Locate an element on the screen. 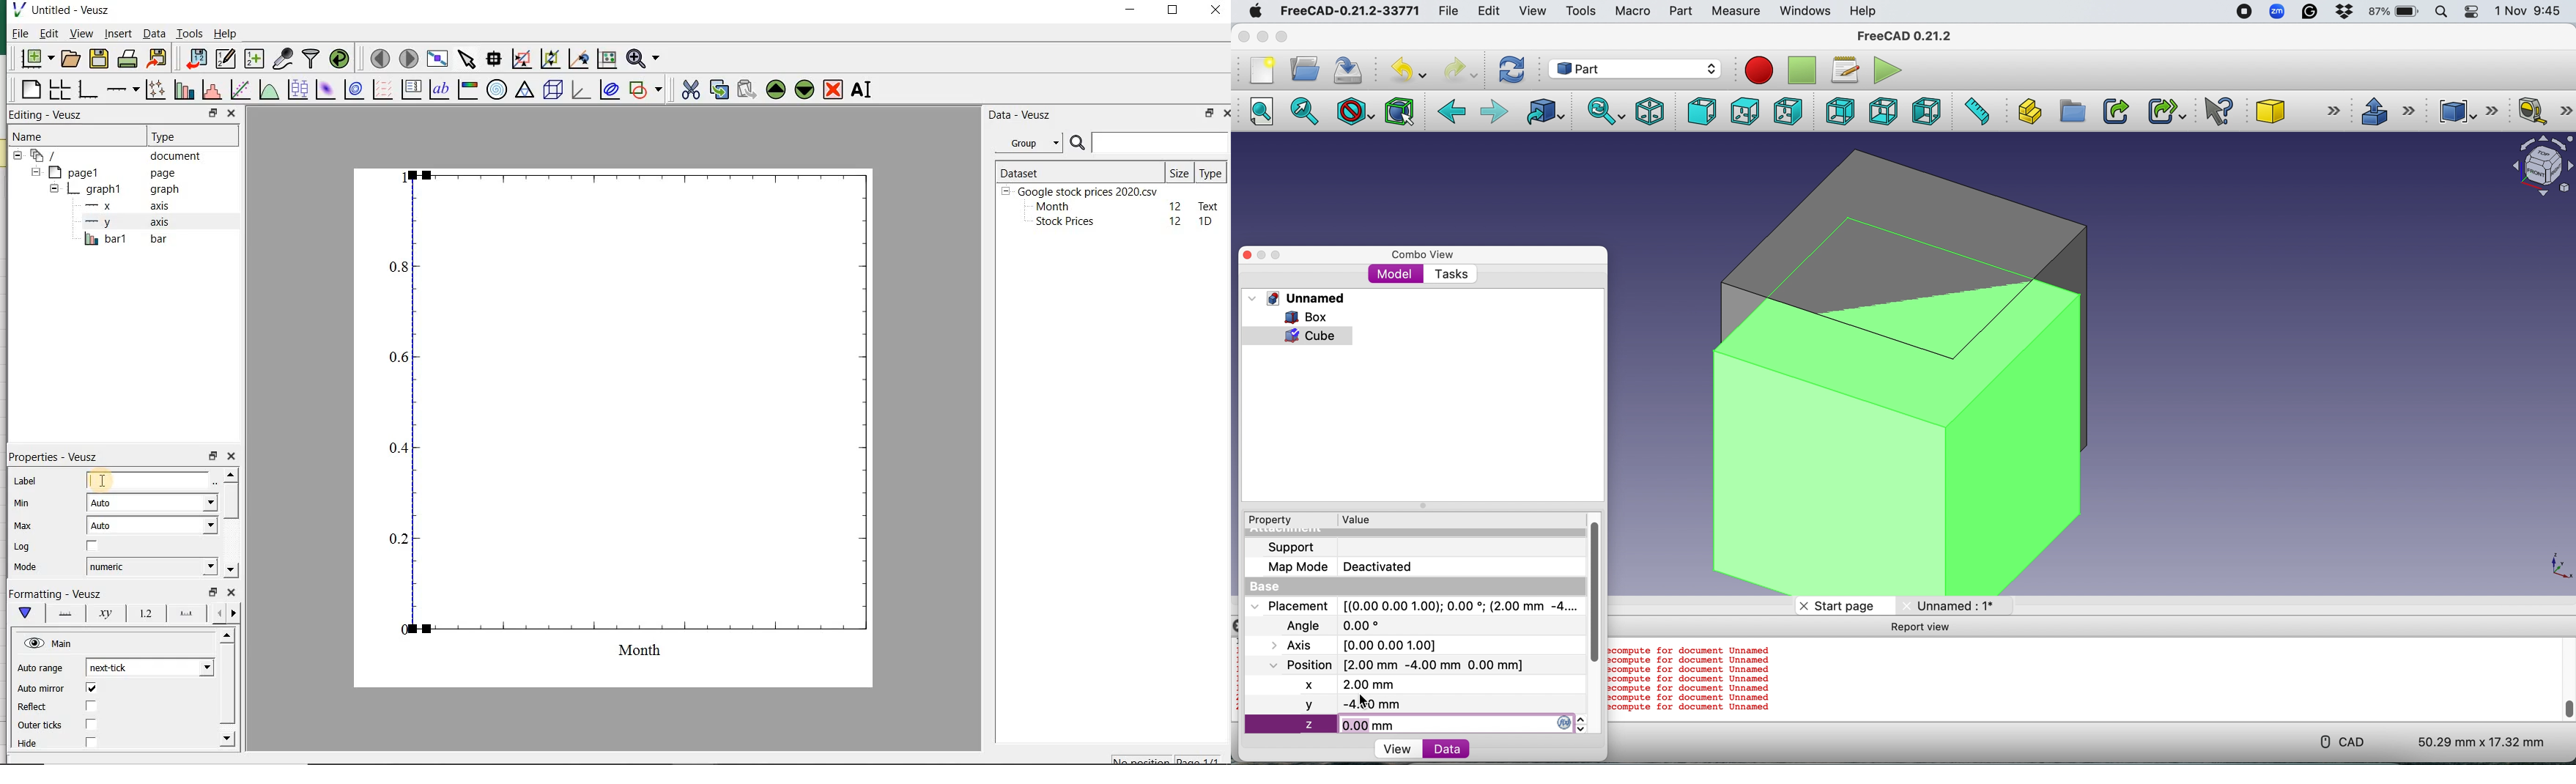 Image resolution: width=2576 pixels, height=784 pixels. Type is located at coordinates (1210, 172).